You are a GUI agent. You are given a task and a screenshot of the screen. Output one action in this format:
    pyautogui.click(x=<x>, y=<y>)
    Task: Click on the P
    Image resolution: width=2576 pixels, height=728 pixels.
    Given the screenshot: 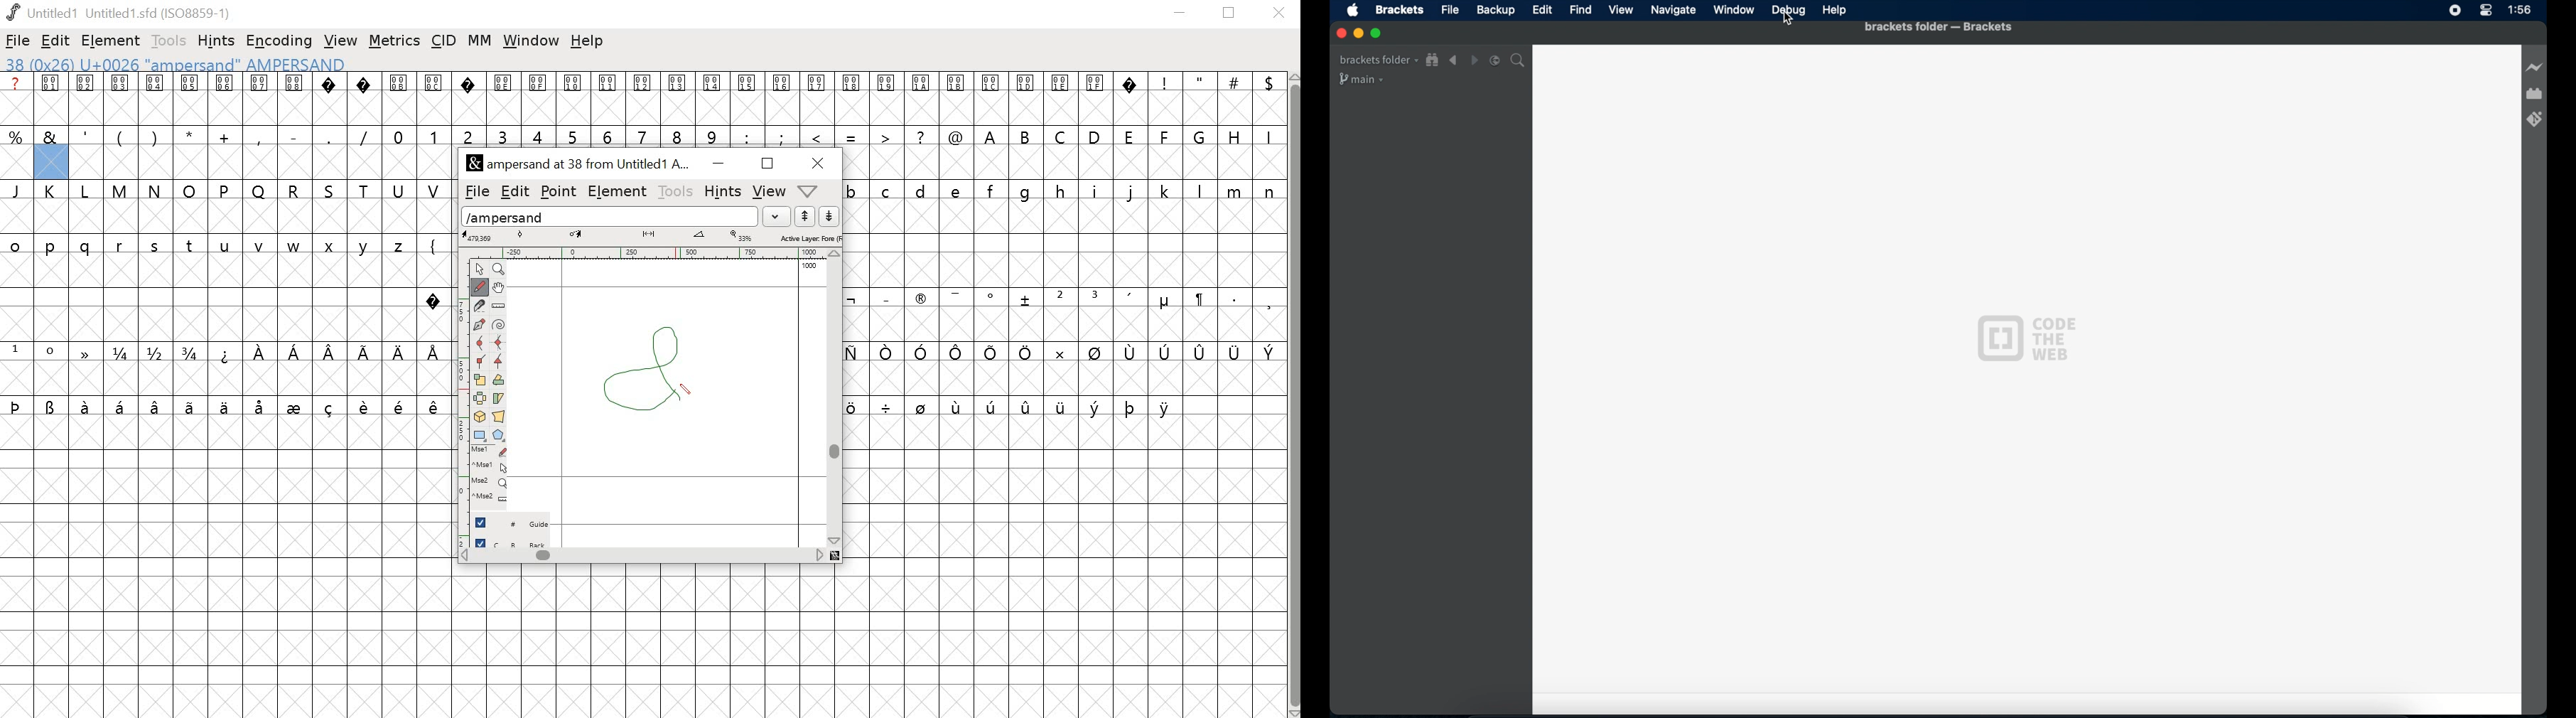 What is the action you would take?
    pyautogui.click(x=225, y=191)
    